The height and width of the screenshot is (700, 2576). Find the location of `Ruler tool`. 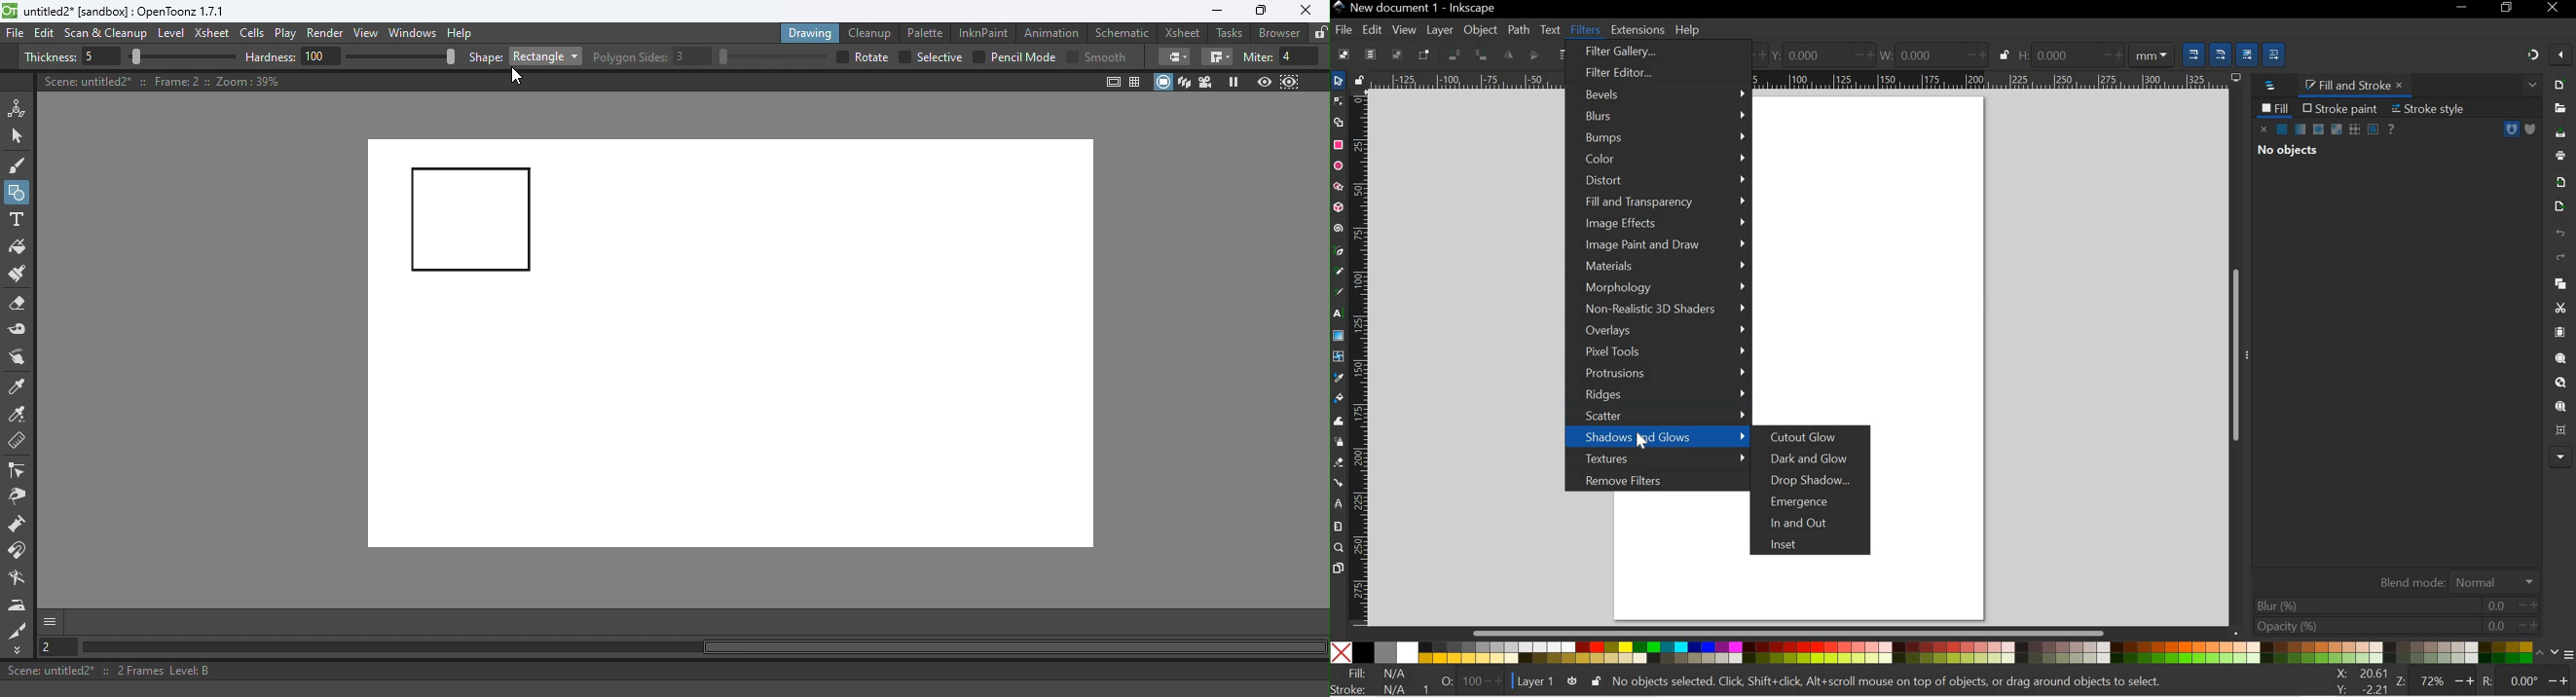

Ruler tool is located at coordinates (18, 443).